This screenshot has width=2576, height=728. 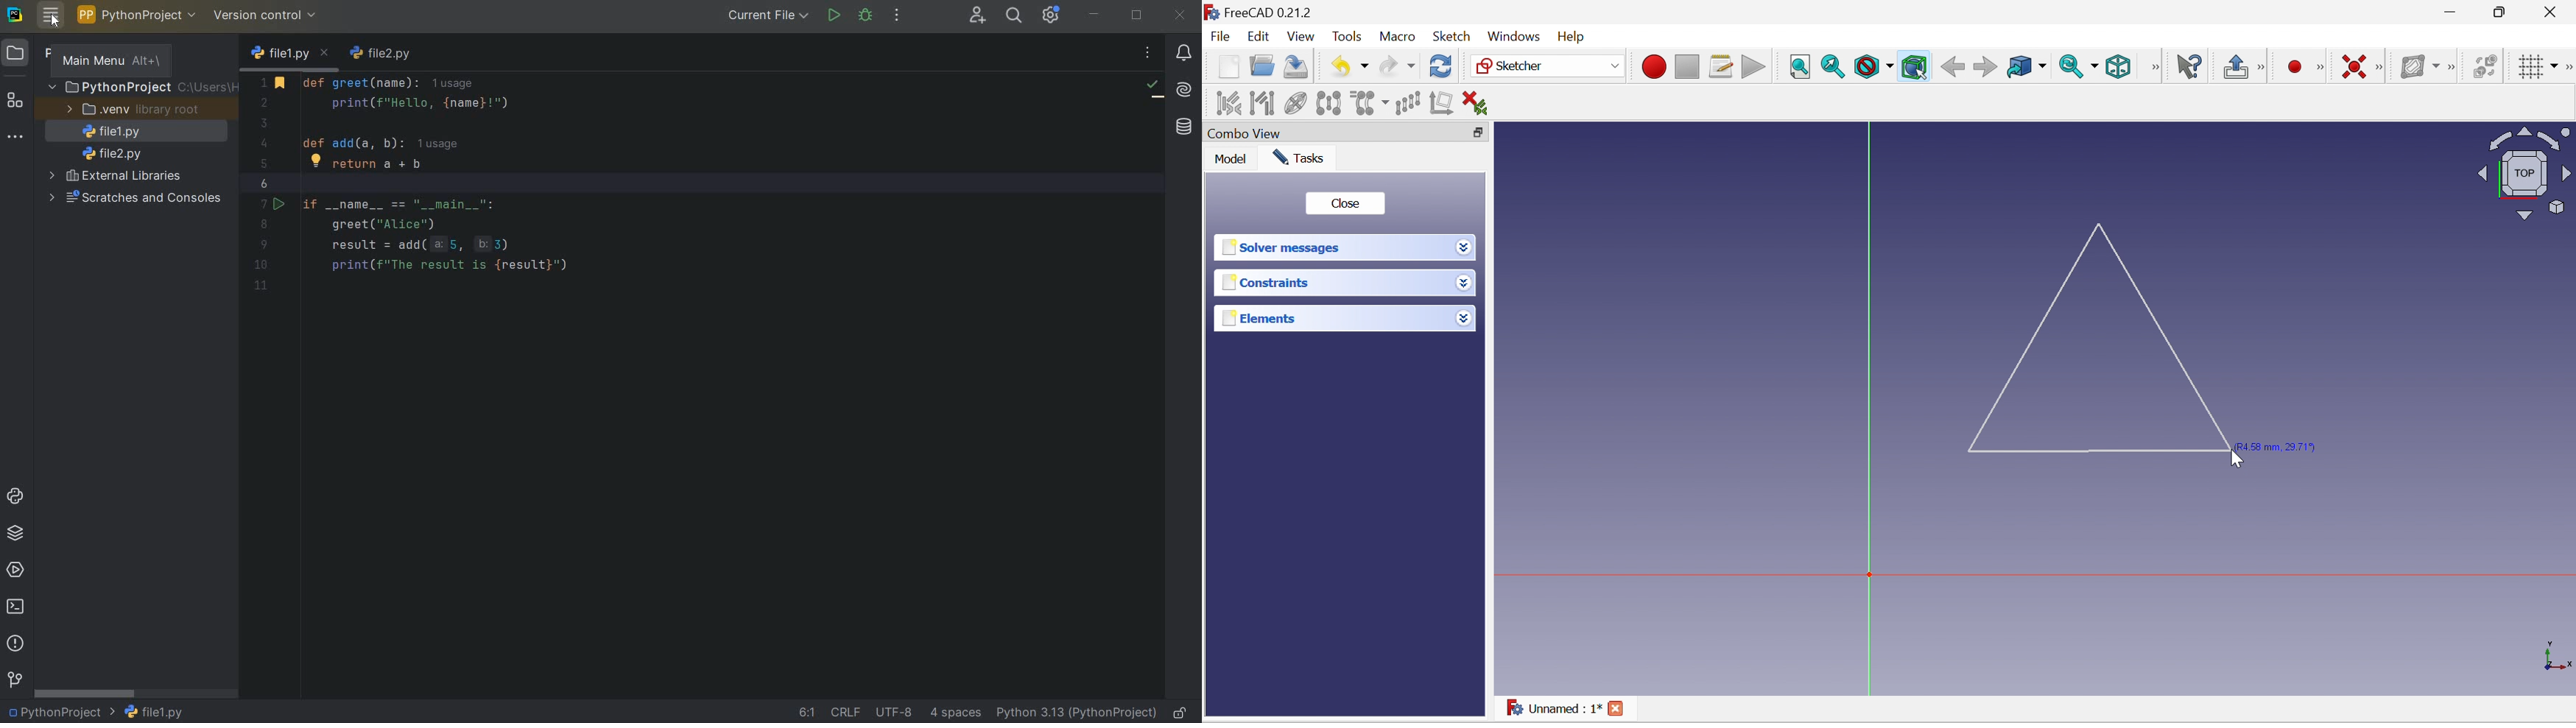 I want to click on Show/hide B-spline information layer, so click(x=2420, y=67).